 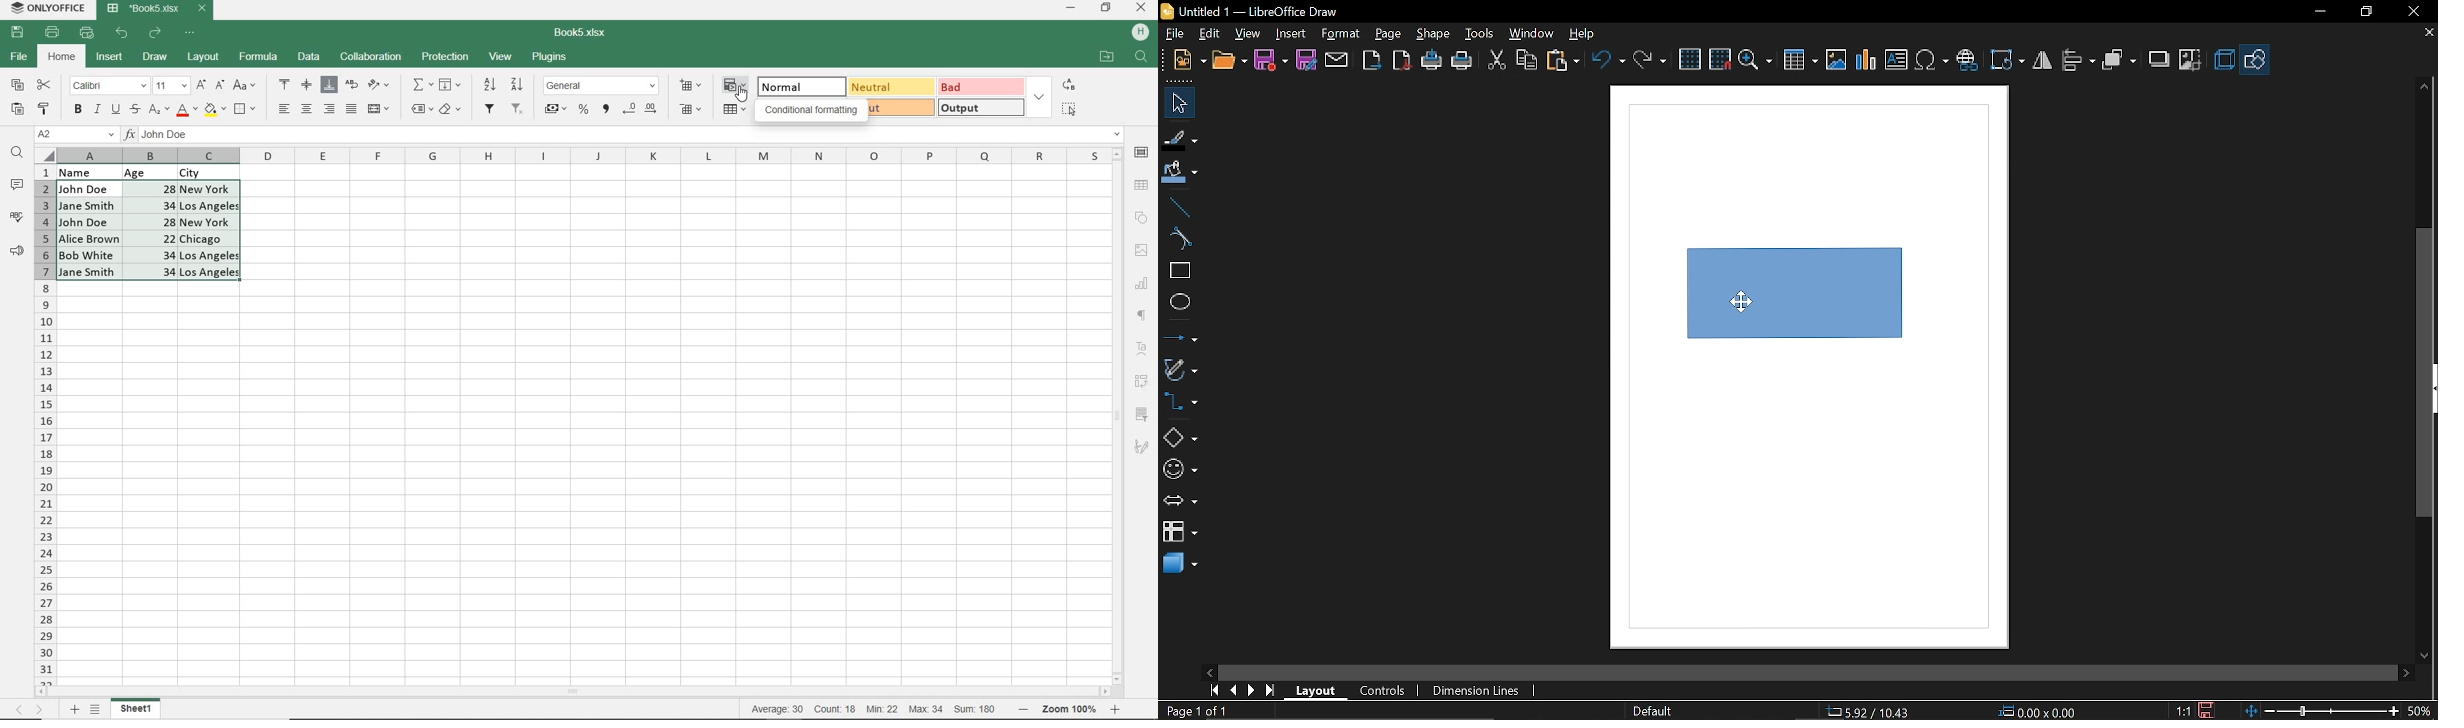 I want to click on FONT SIZE, so click(x=169, y=86).